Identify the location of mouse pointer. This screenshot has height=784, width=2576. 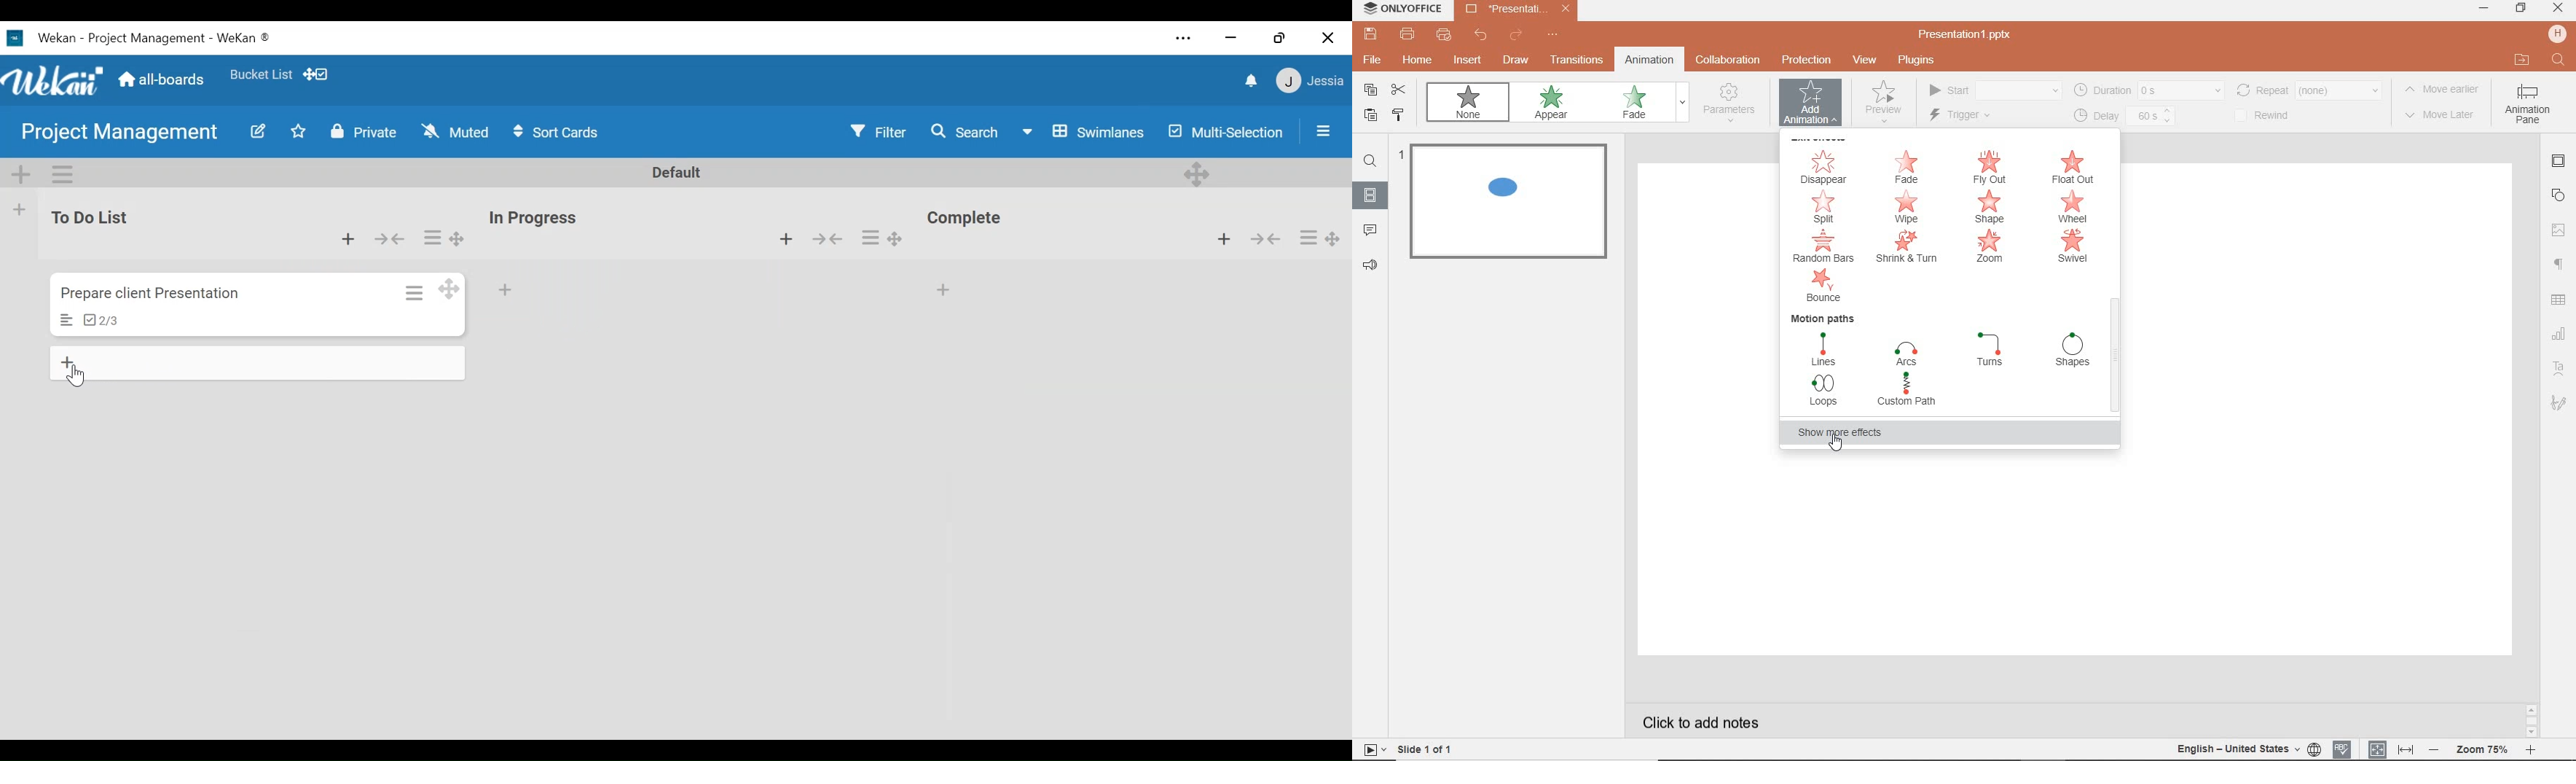
(1832, 447).